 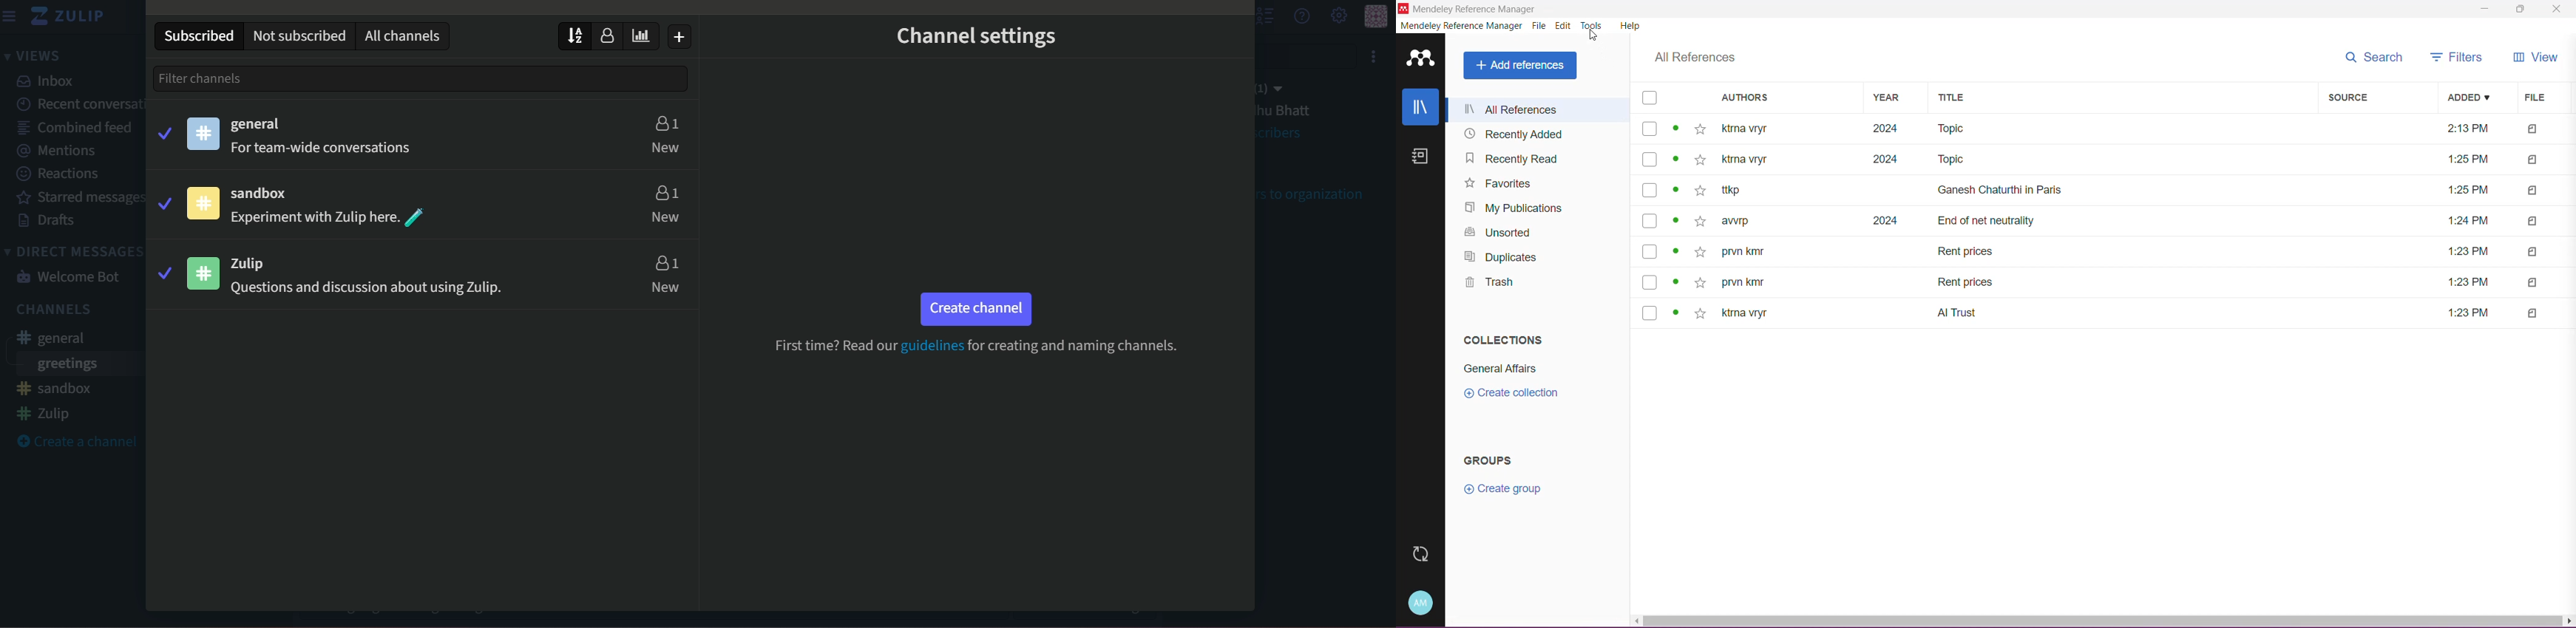 What do you see at coordinates (1969, 251) in the screenshot?
I see `Title` at bounding box center [1969, 251].